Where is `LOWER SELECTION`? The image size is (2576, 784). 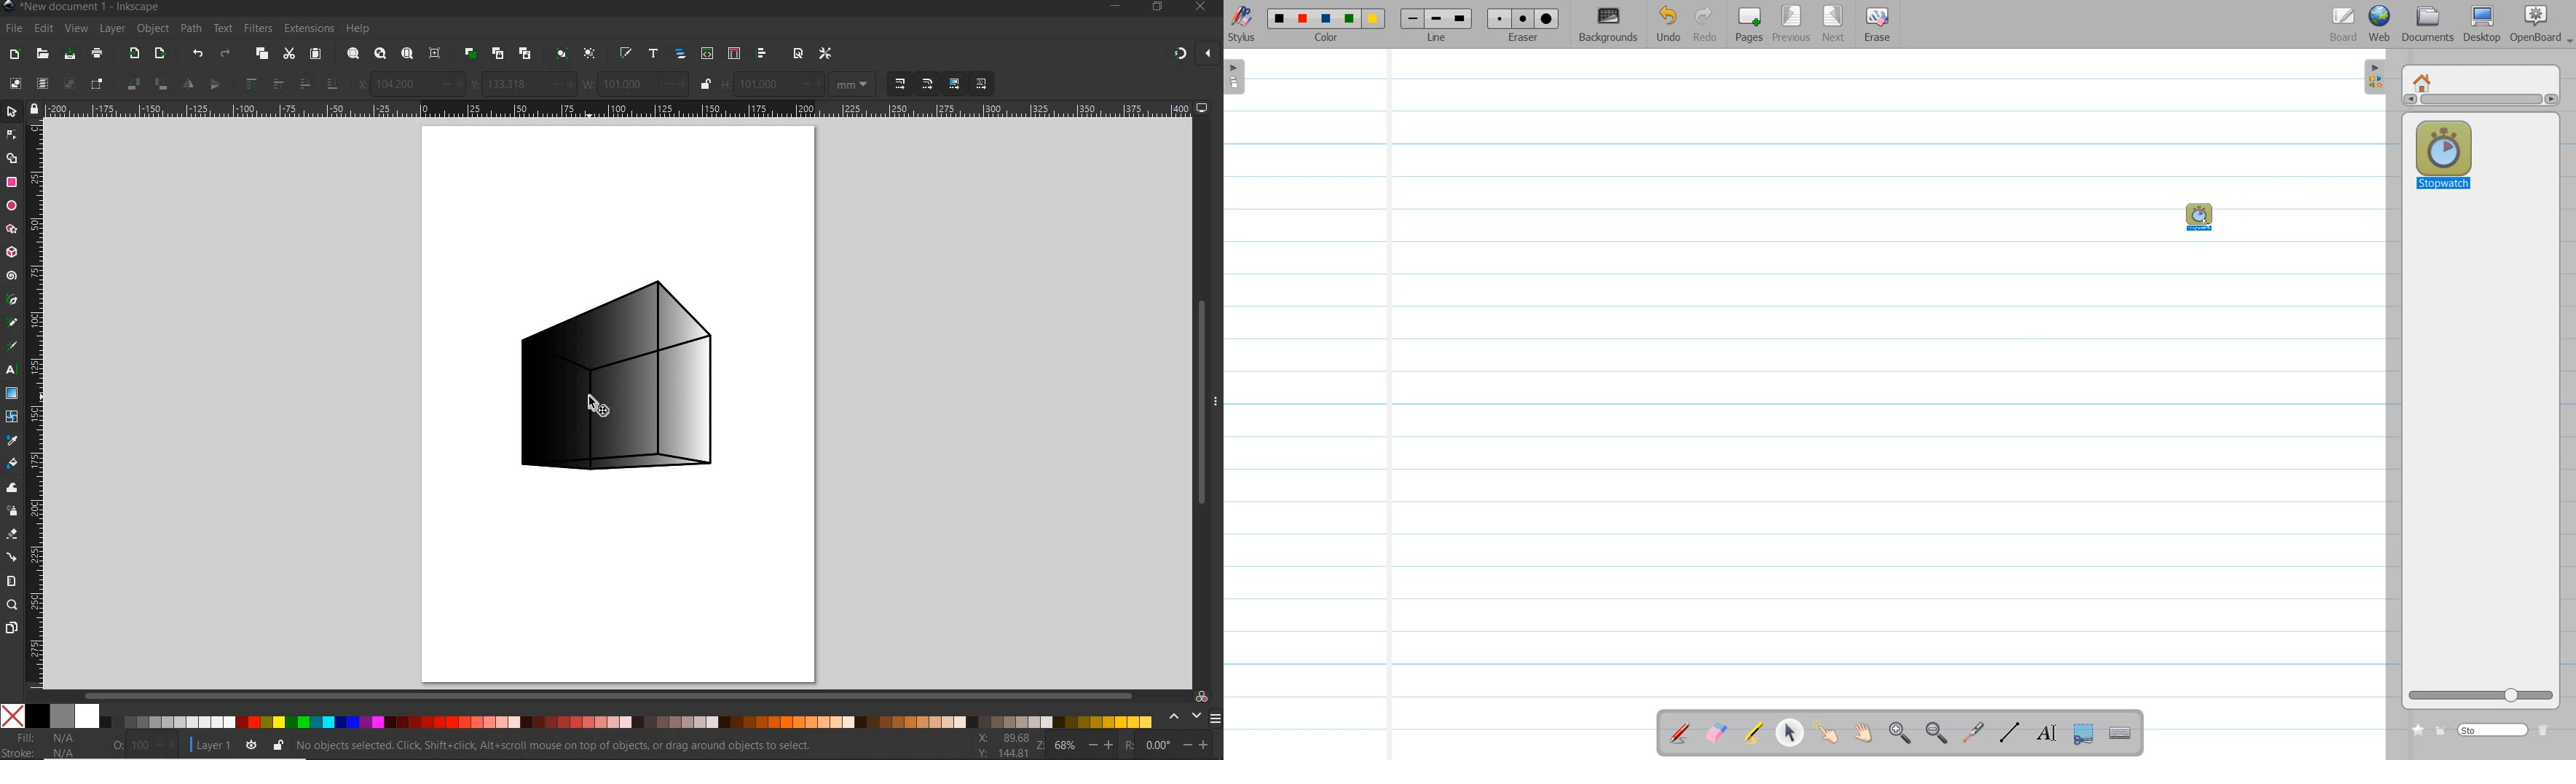 LOWER SELECTION is located at coordinates (331, 83).